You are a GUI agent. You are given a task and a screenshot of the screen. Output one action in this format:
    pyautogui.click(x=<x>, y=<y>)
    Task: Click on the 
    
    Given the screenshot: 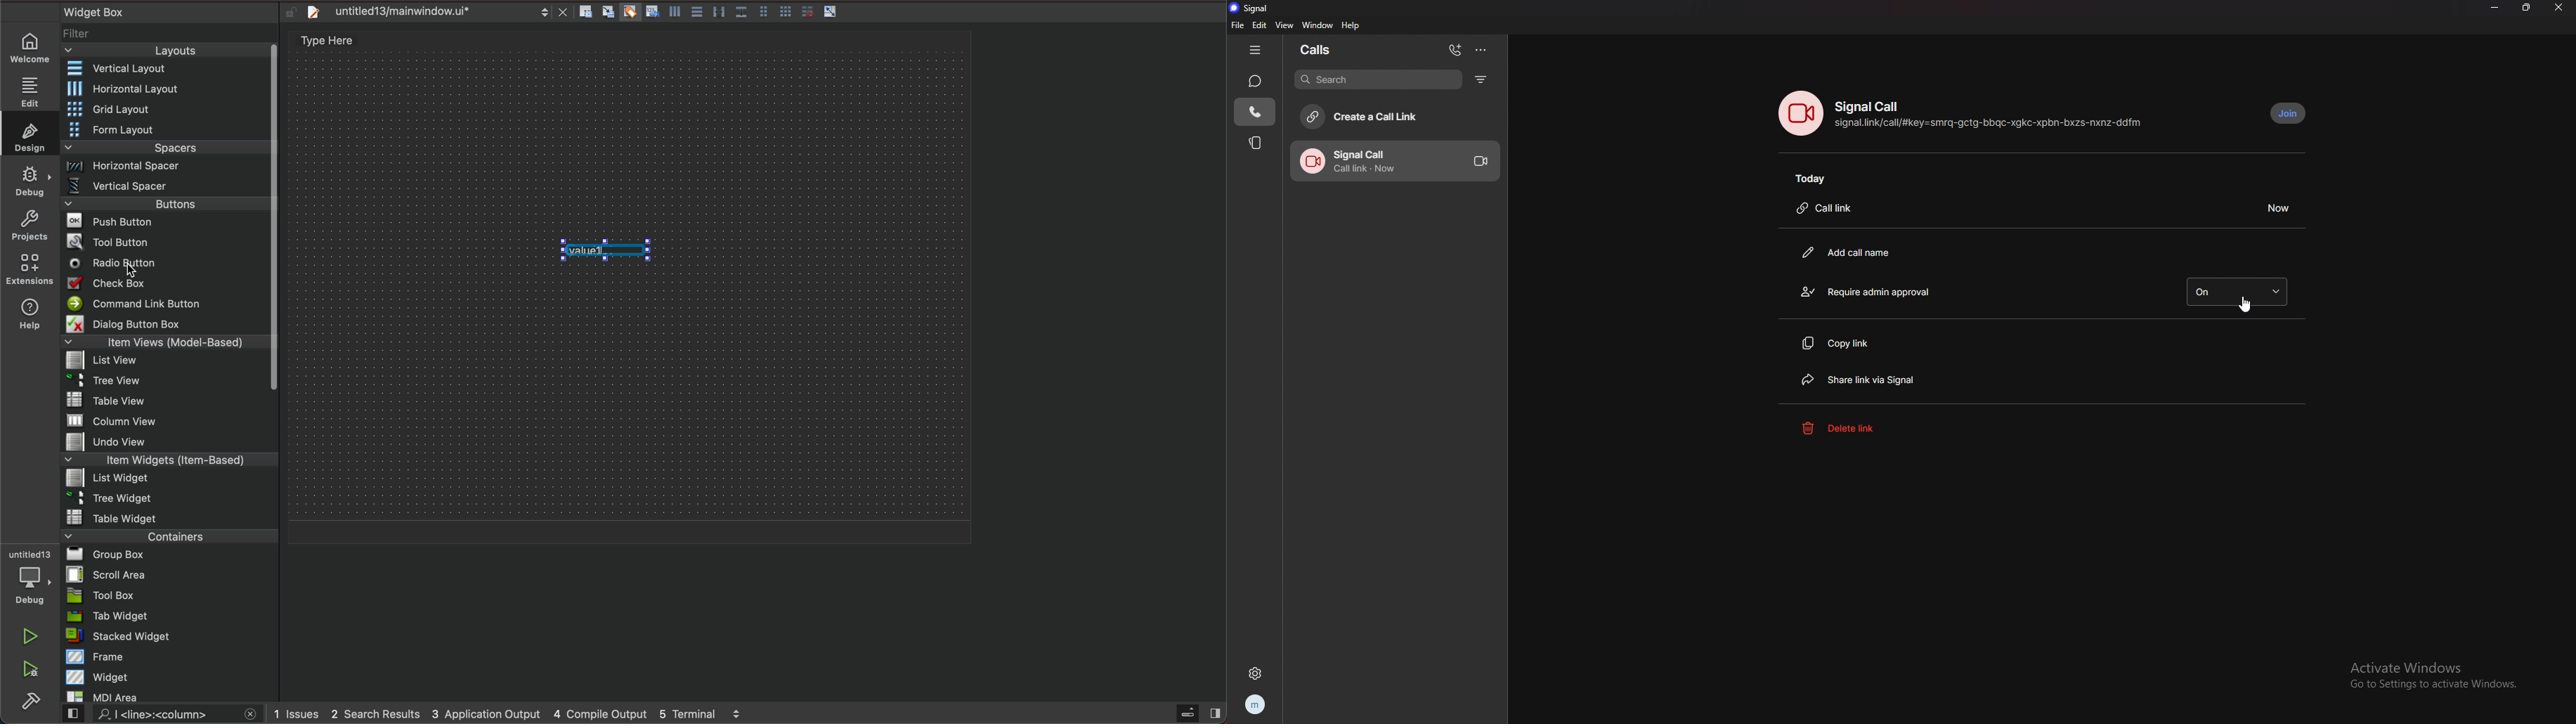 What is the action you would take?
    pyautogui.click(x=696, y=12)
    